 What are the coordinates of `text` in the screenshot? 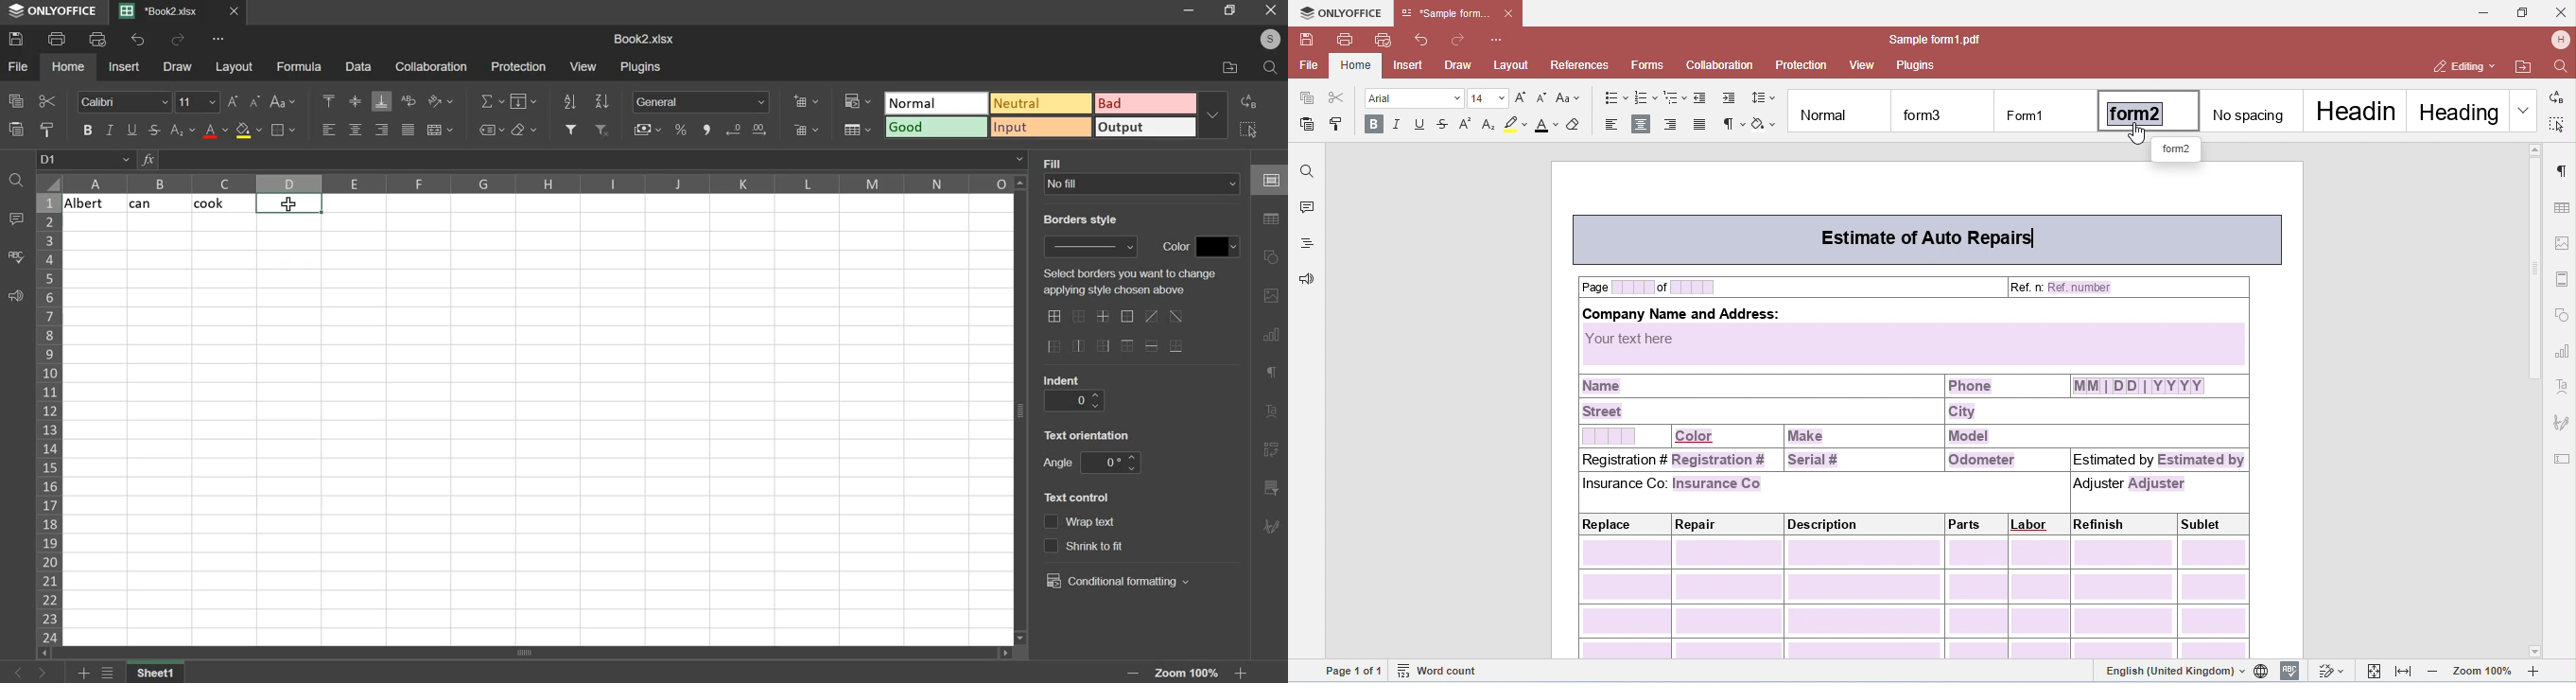 It's located at (1058, 163).